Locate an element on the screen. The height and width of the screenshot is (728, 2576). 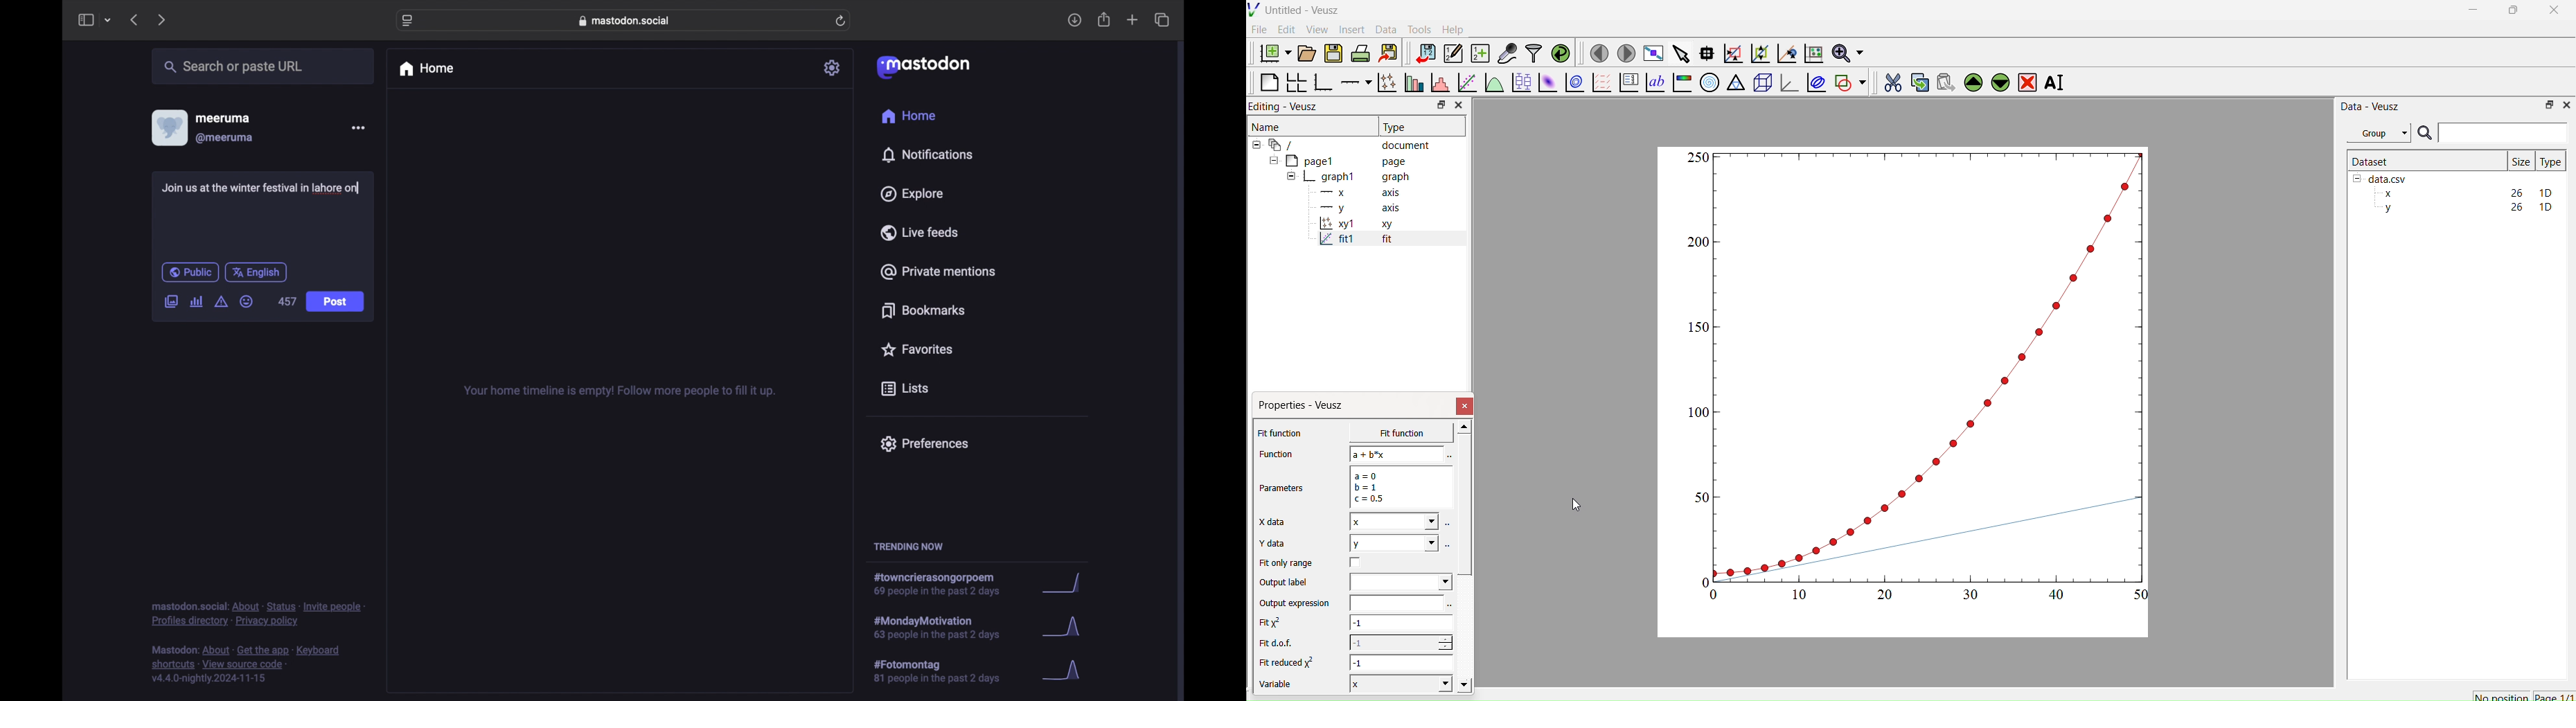
Open is located at coordinates (1304, 53).